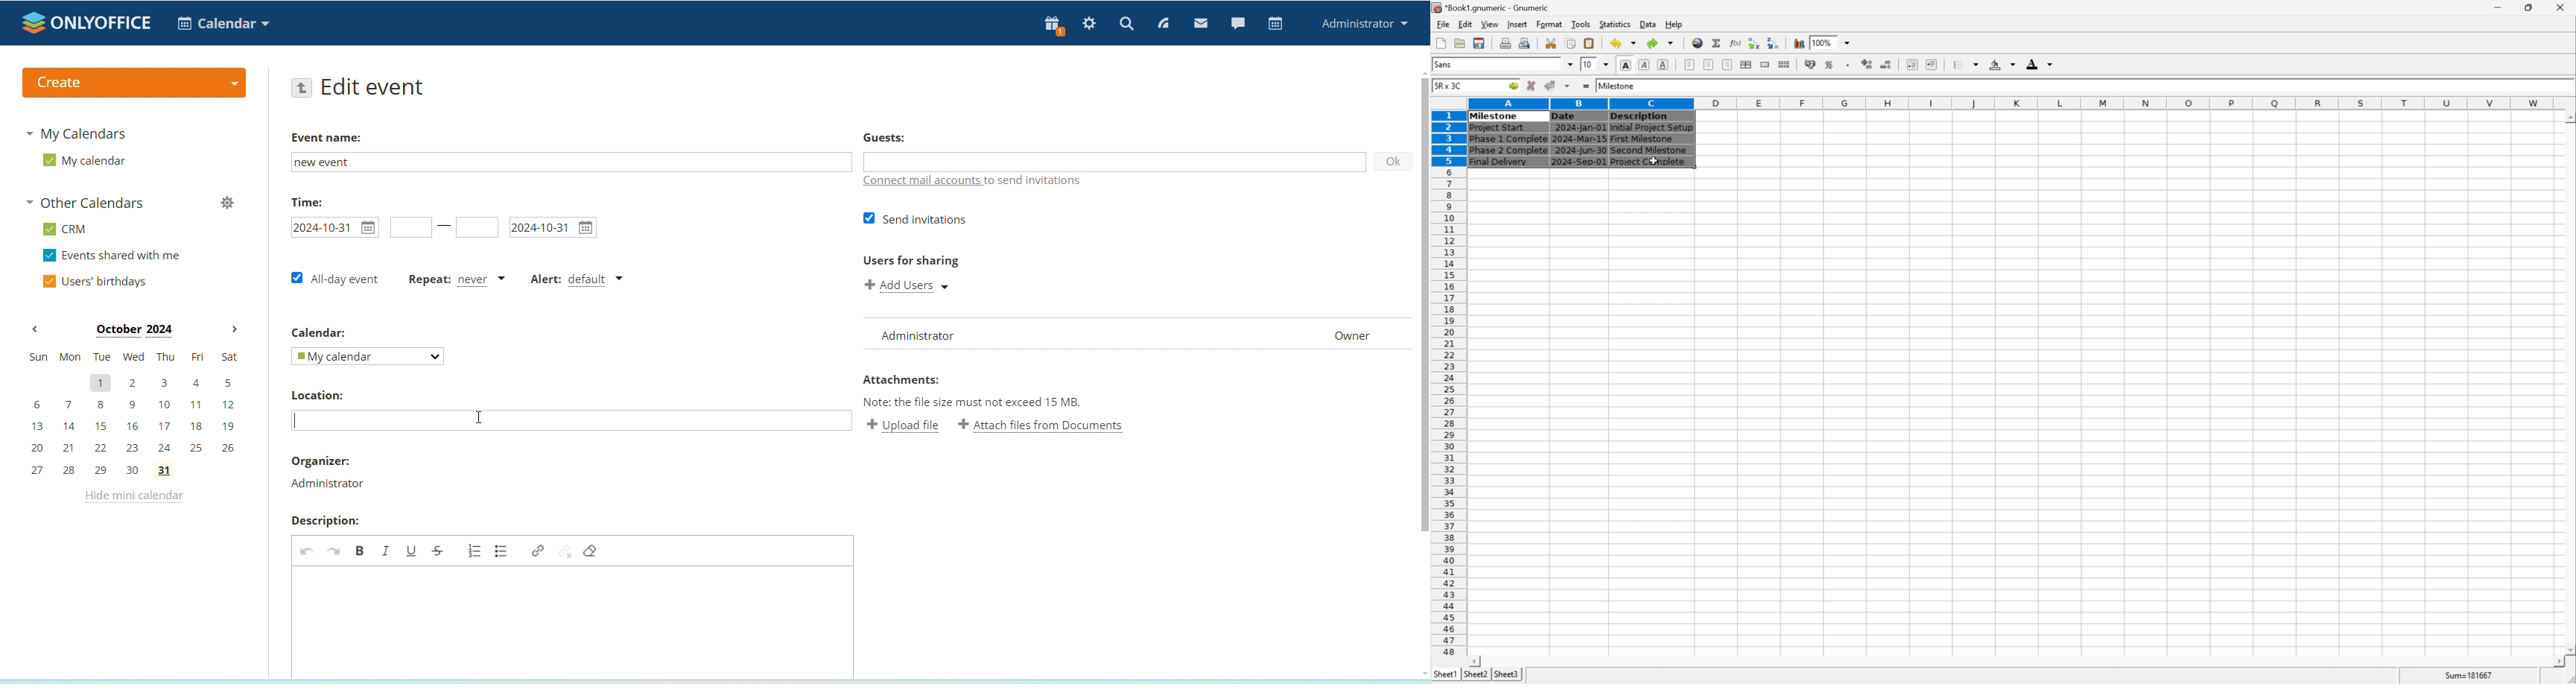 The height and width of the screenshot is (700, 2576). Describe the element at coordinates (79, 133) in the screenshot. I see `my calendars` at that location.